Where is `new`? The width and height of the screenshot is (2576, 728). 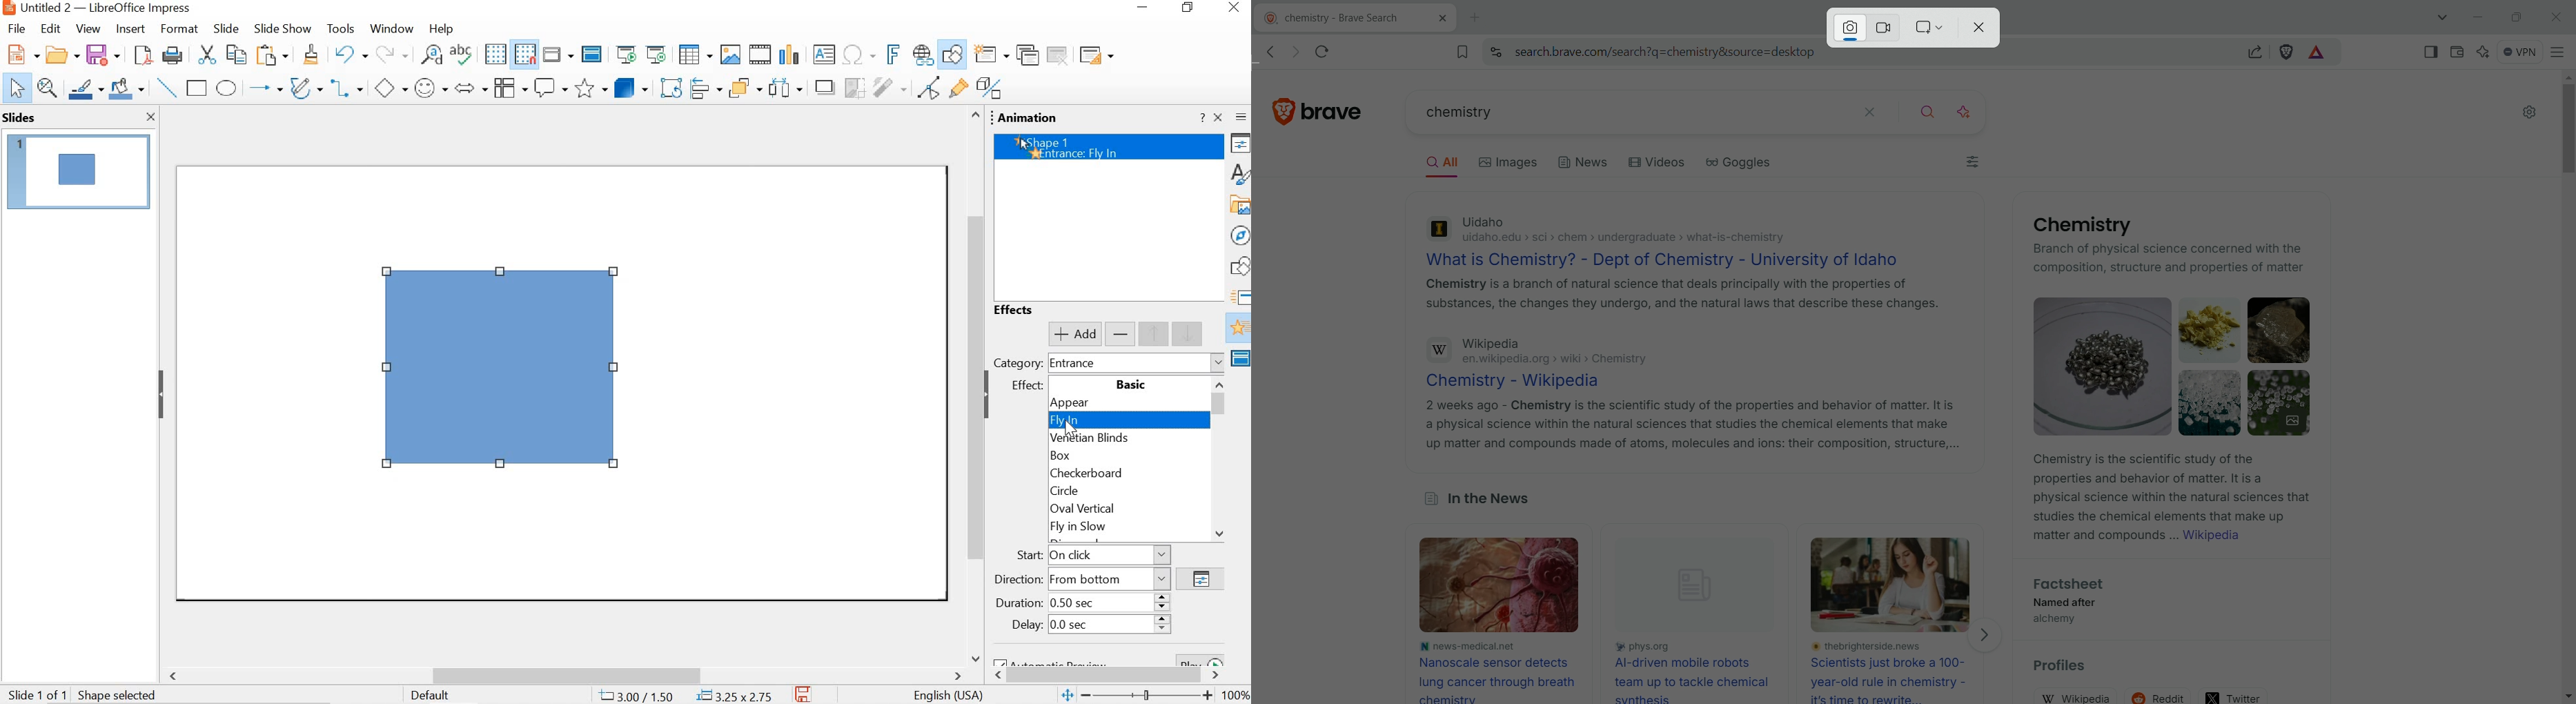 new is located at coordinates (63, 54).